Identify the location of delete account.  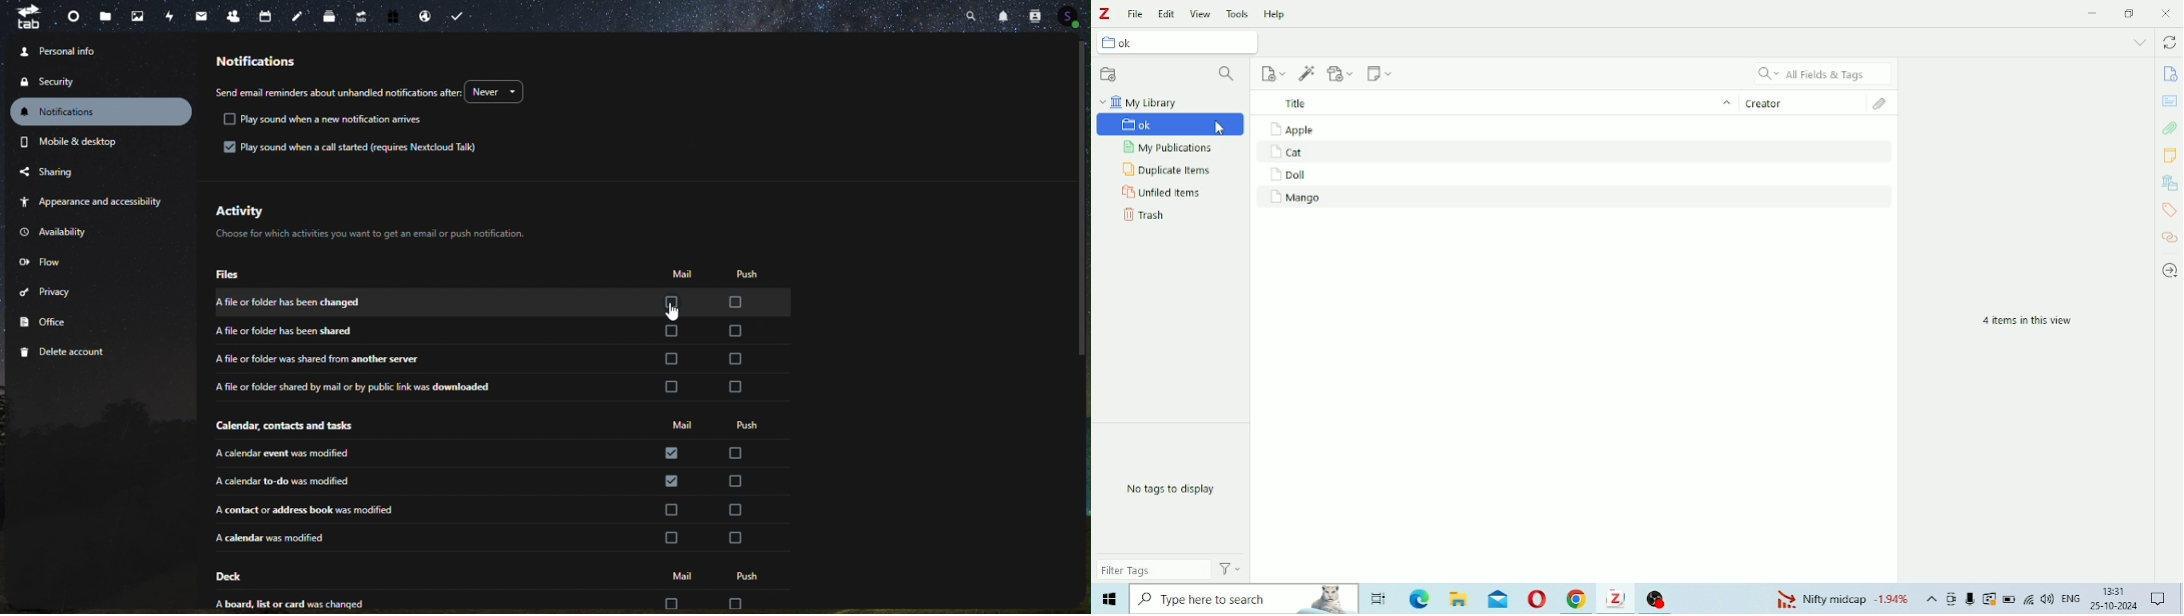
(77, 352).